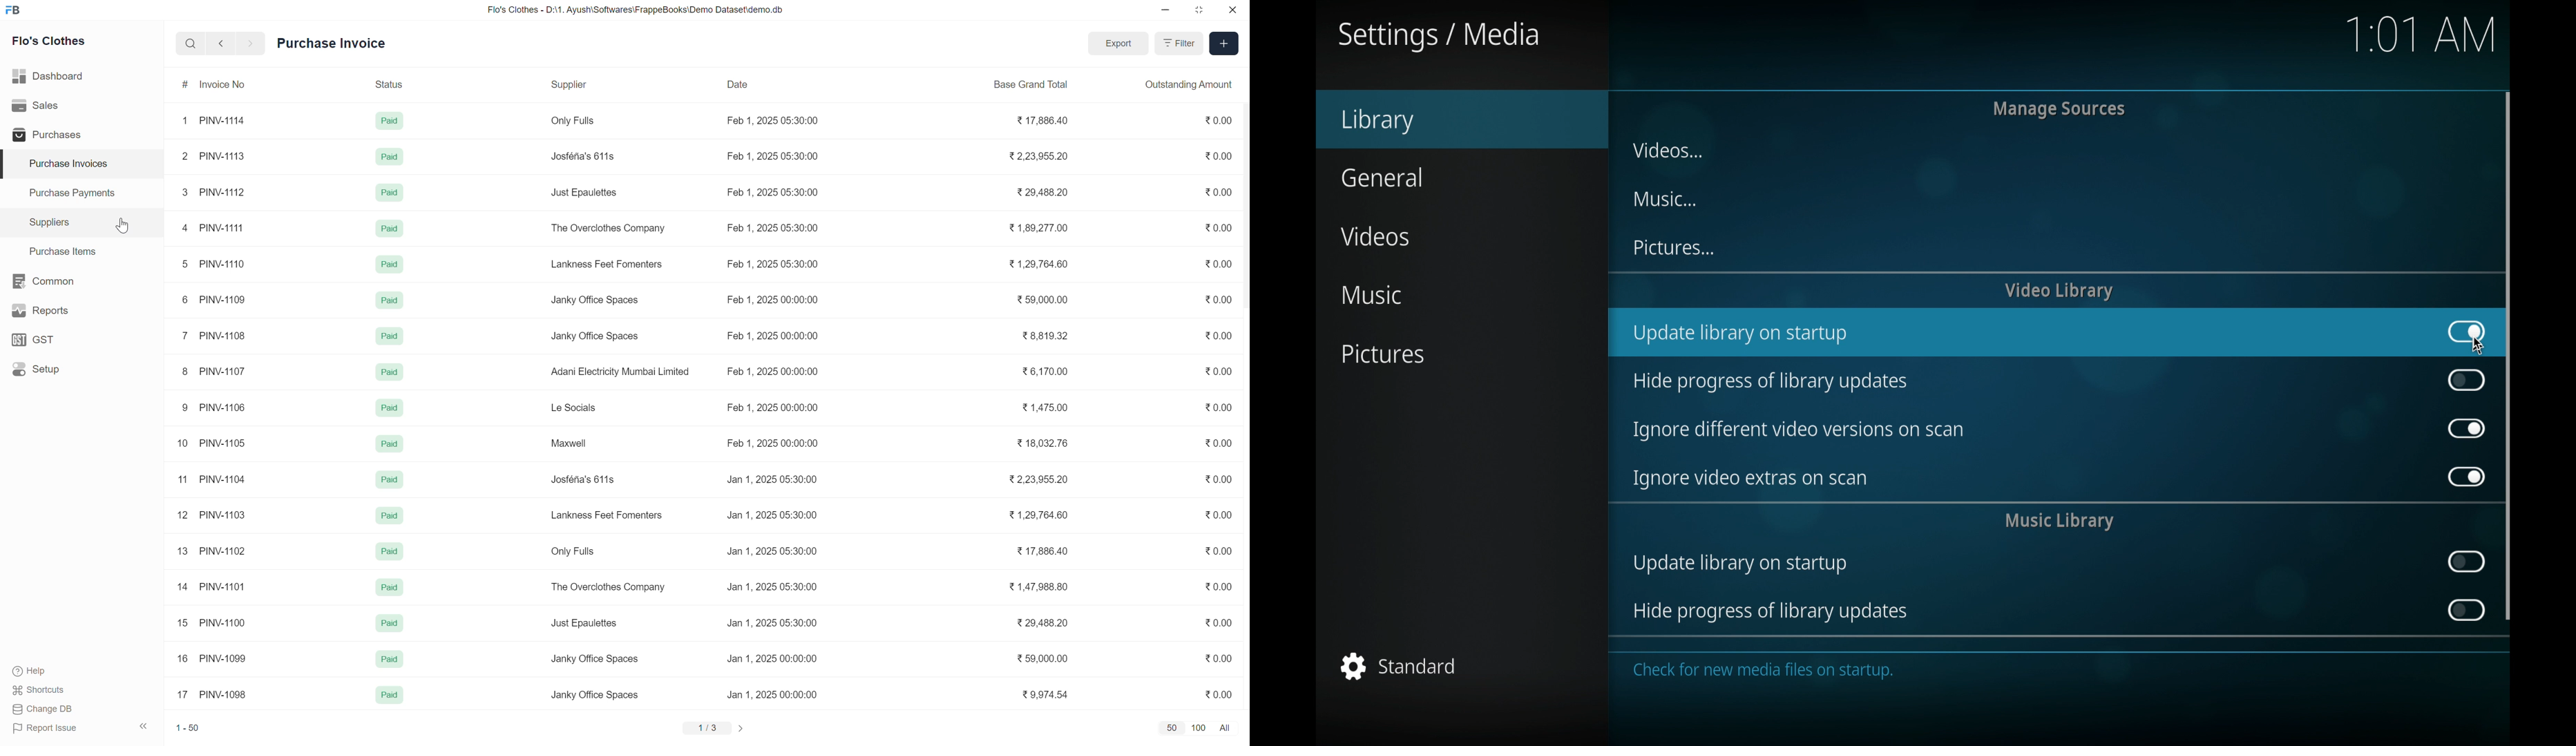 The image size is (2576, 756). What do you see at coordinates (1750, 479) in the screenshot?
I see `ignore video extras on scan` at bounding box center [1750, 479].